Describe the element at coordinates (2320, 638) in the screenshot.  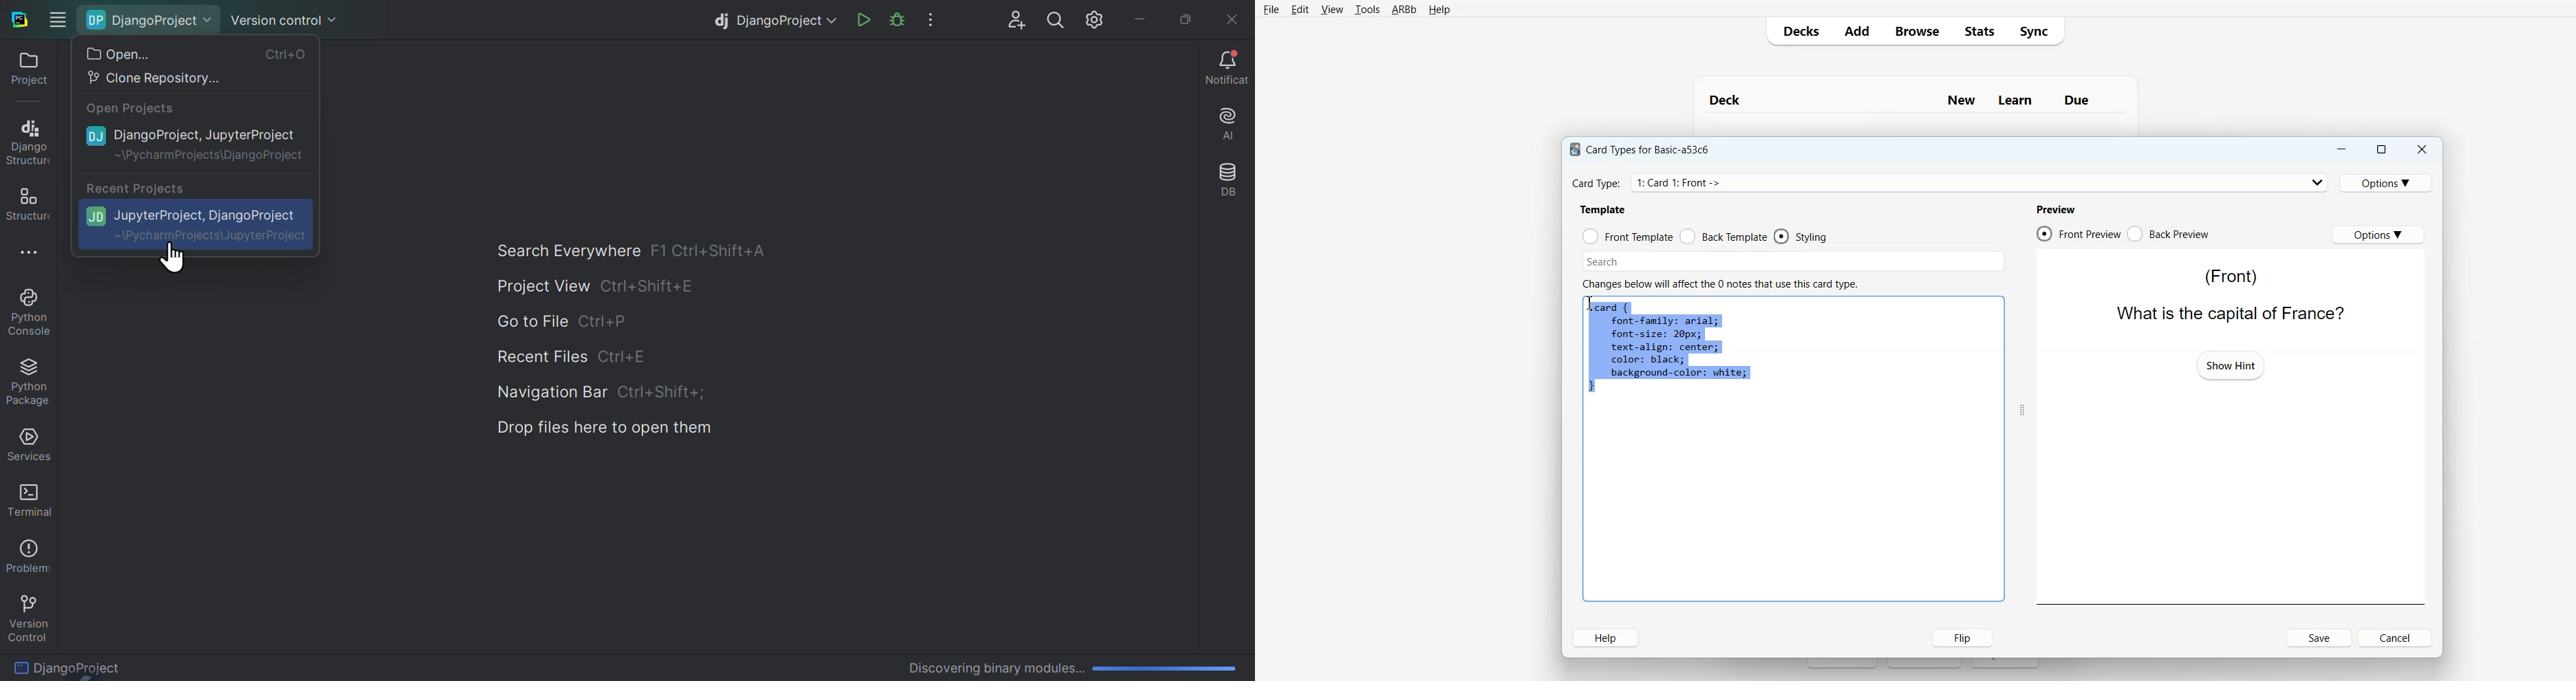
I see `Save` at that location.